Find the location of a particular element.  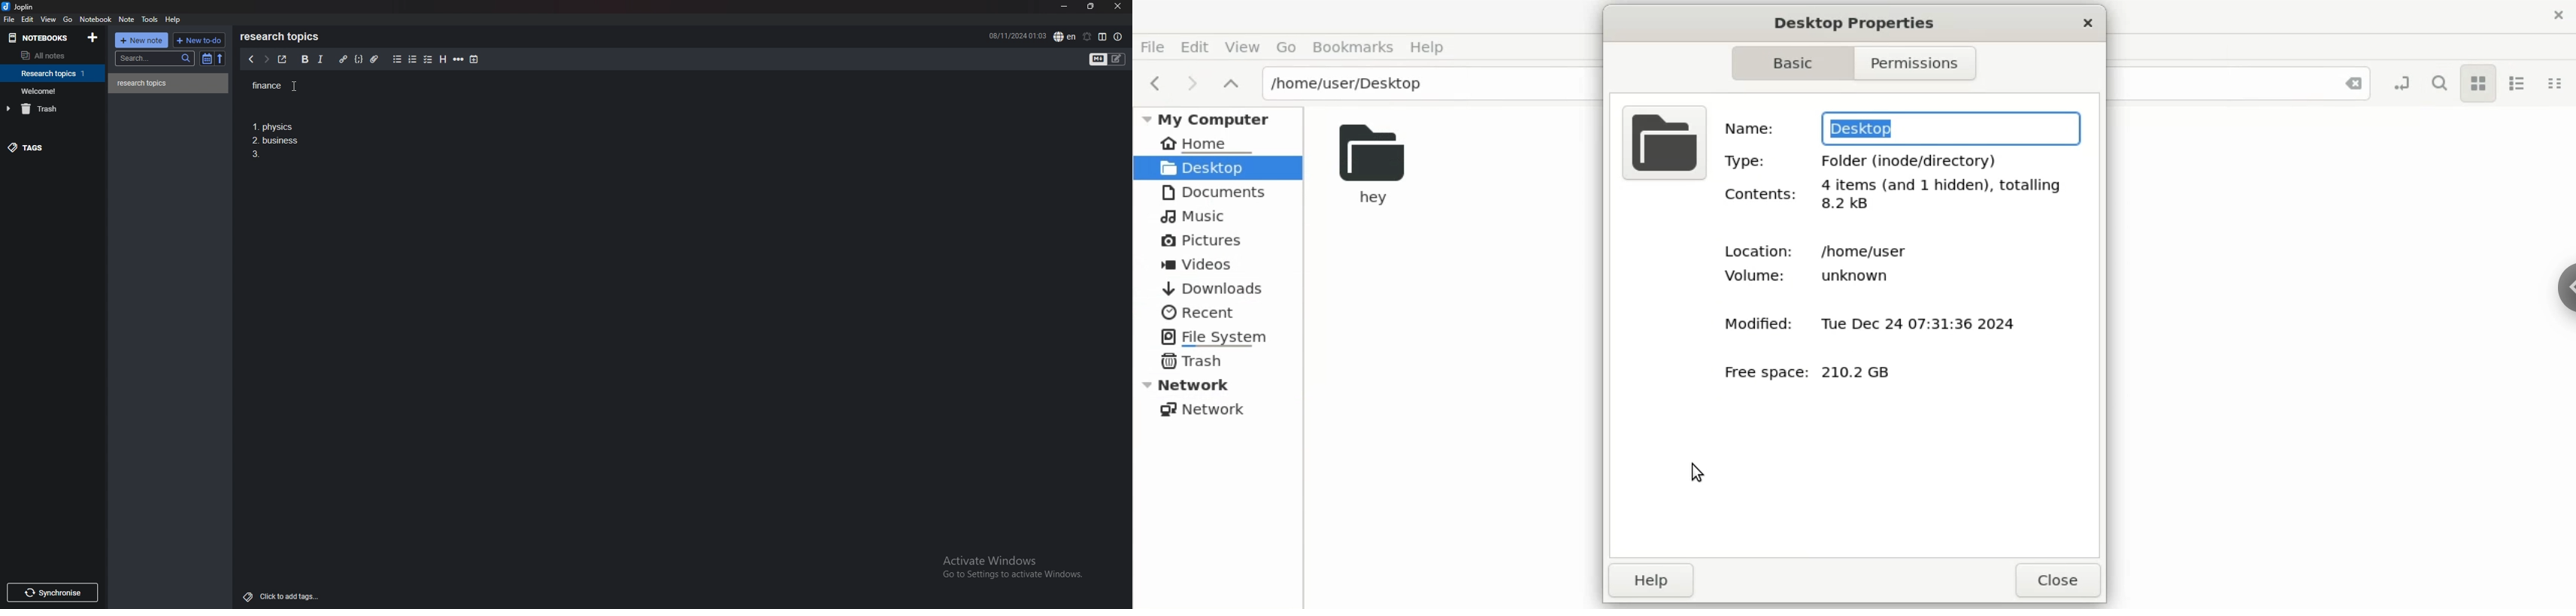

Click to add tags is located at coordinates (279, 596).